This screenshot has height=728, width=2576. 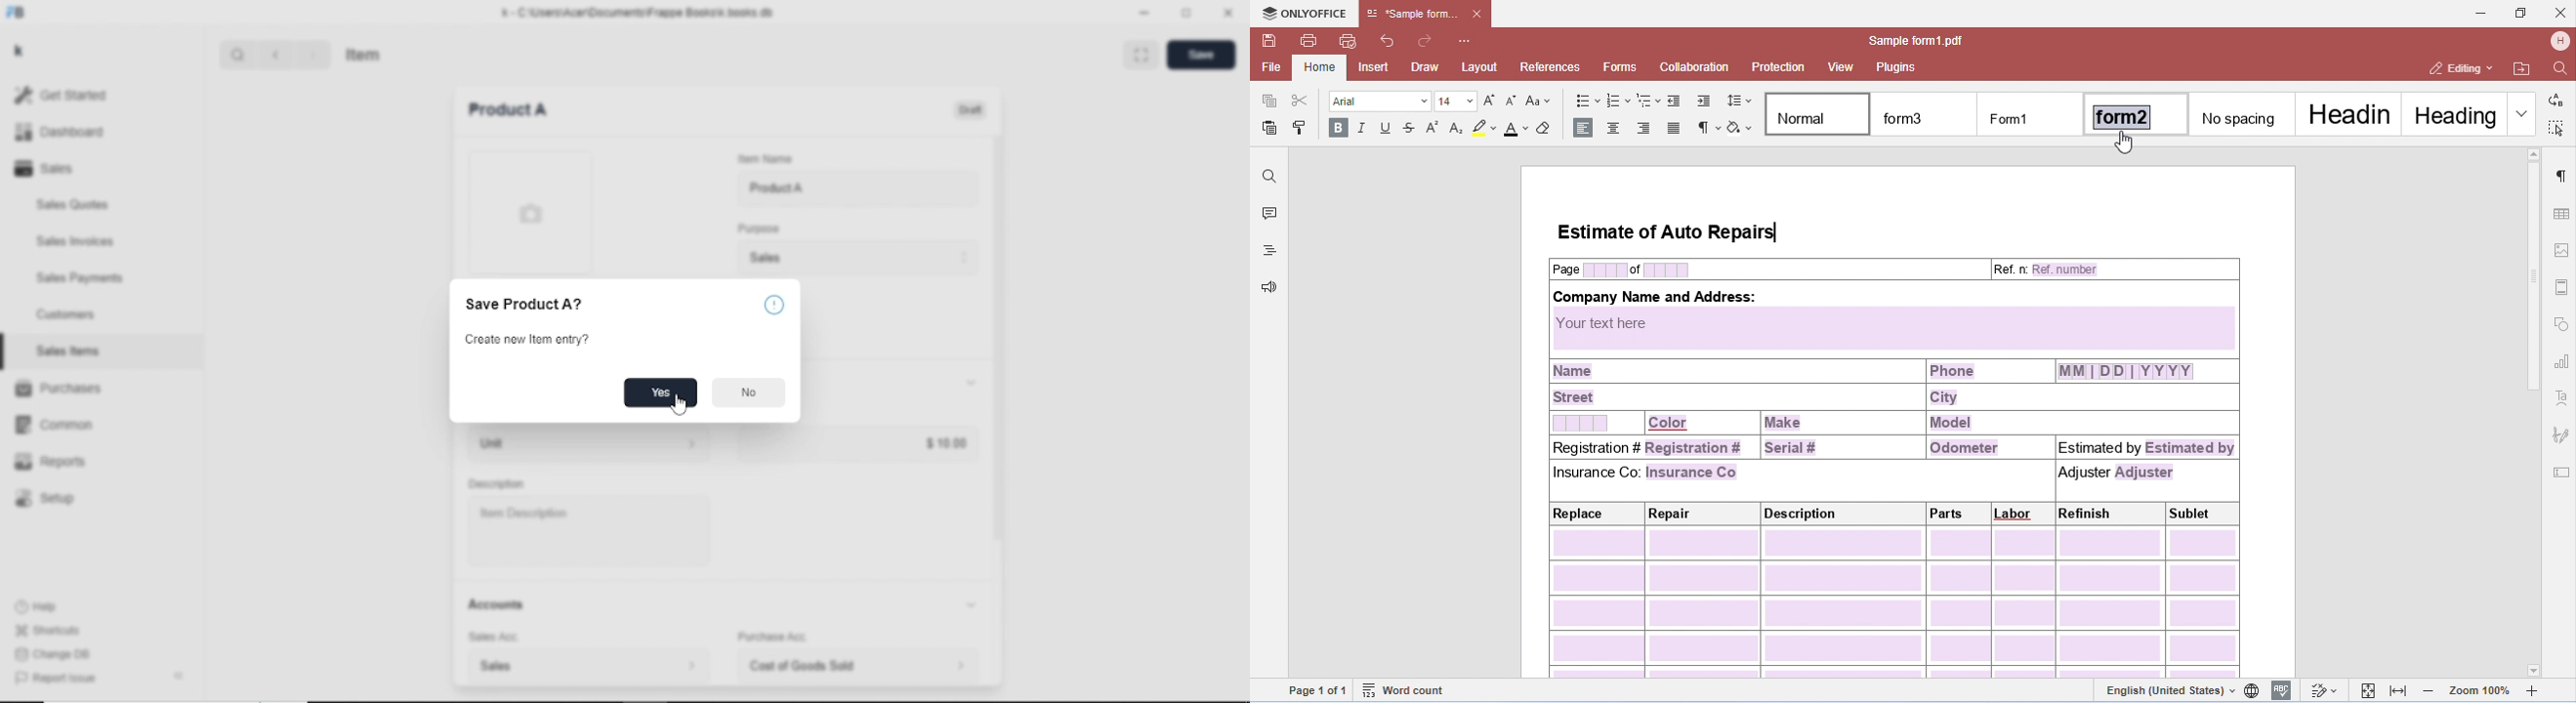 What do you see at coordinates (54, 426) in the screenshot?
I see `Common` at bounding box center [54, 426].